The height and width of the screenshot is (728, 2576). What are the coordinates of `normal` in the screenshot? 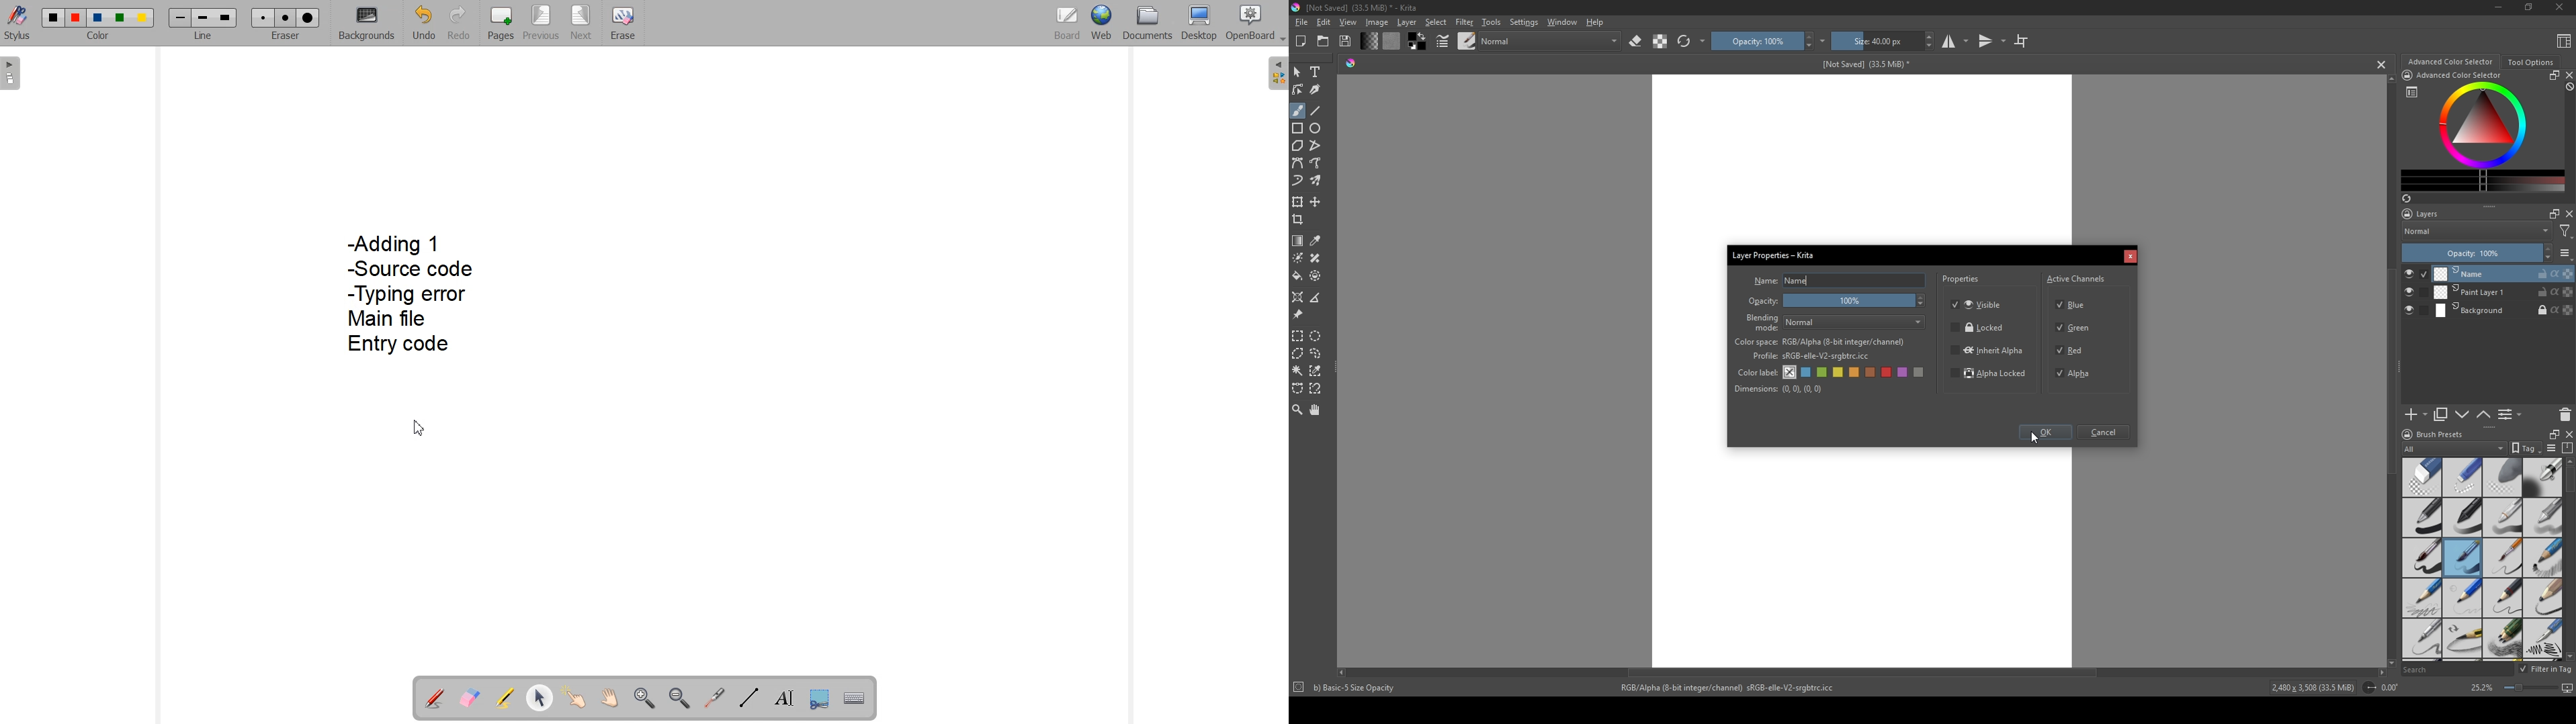 It's located at (1550, 40).